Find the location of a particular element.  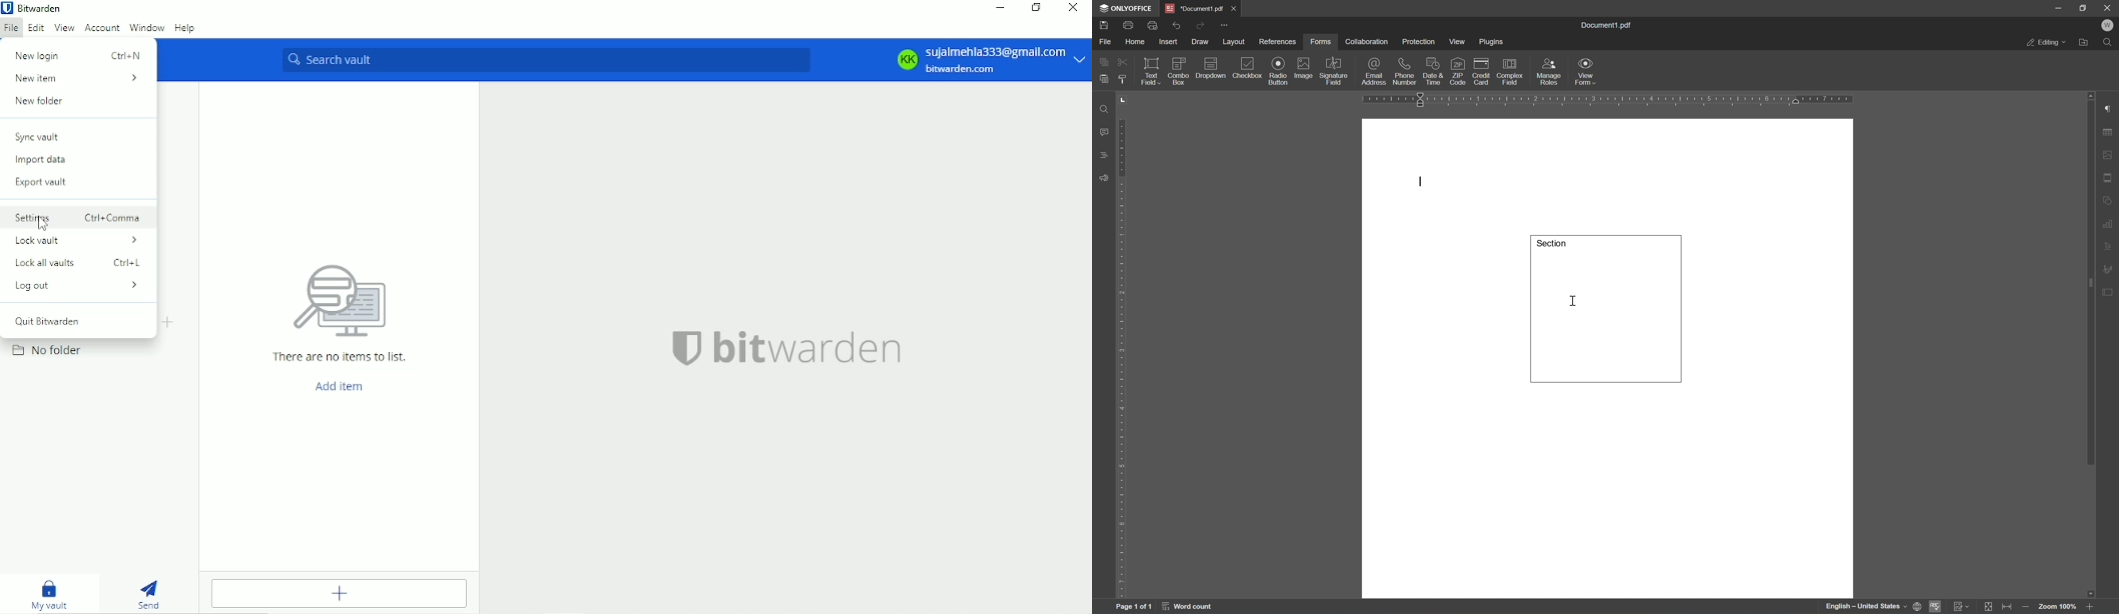

signature field is located at coordinates (1334, 72).